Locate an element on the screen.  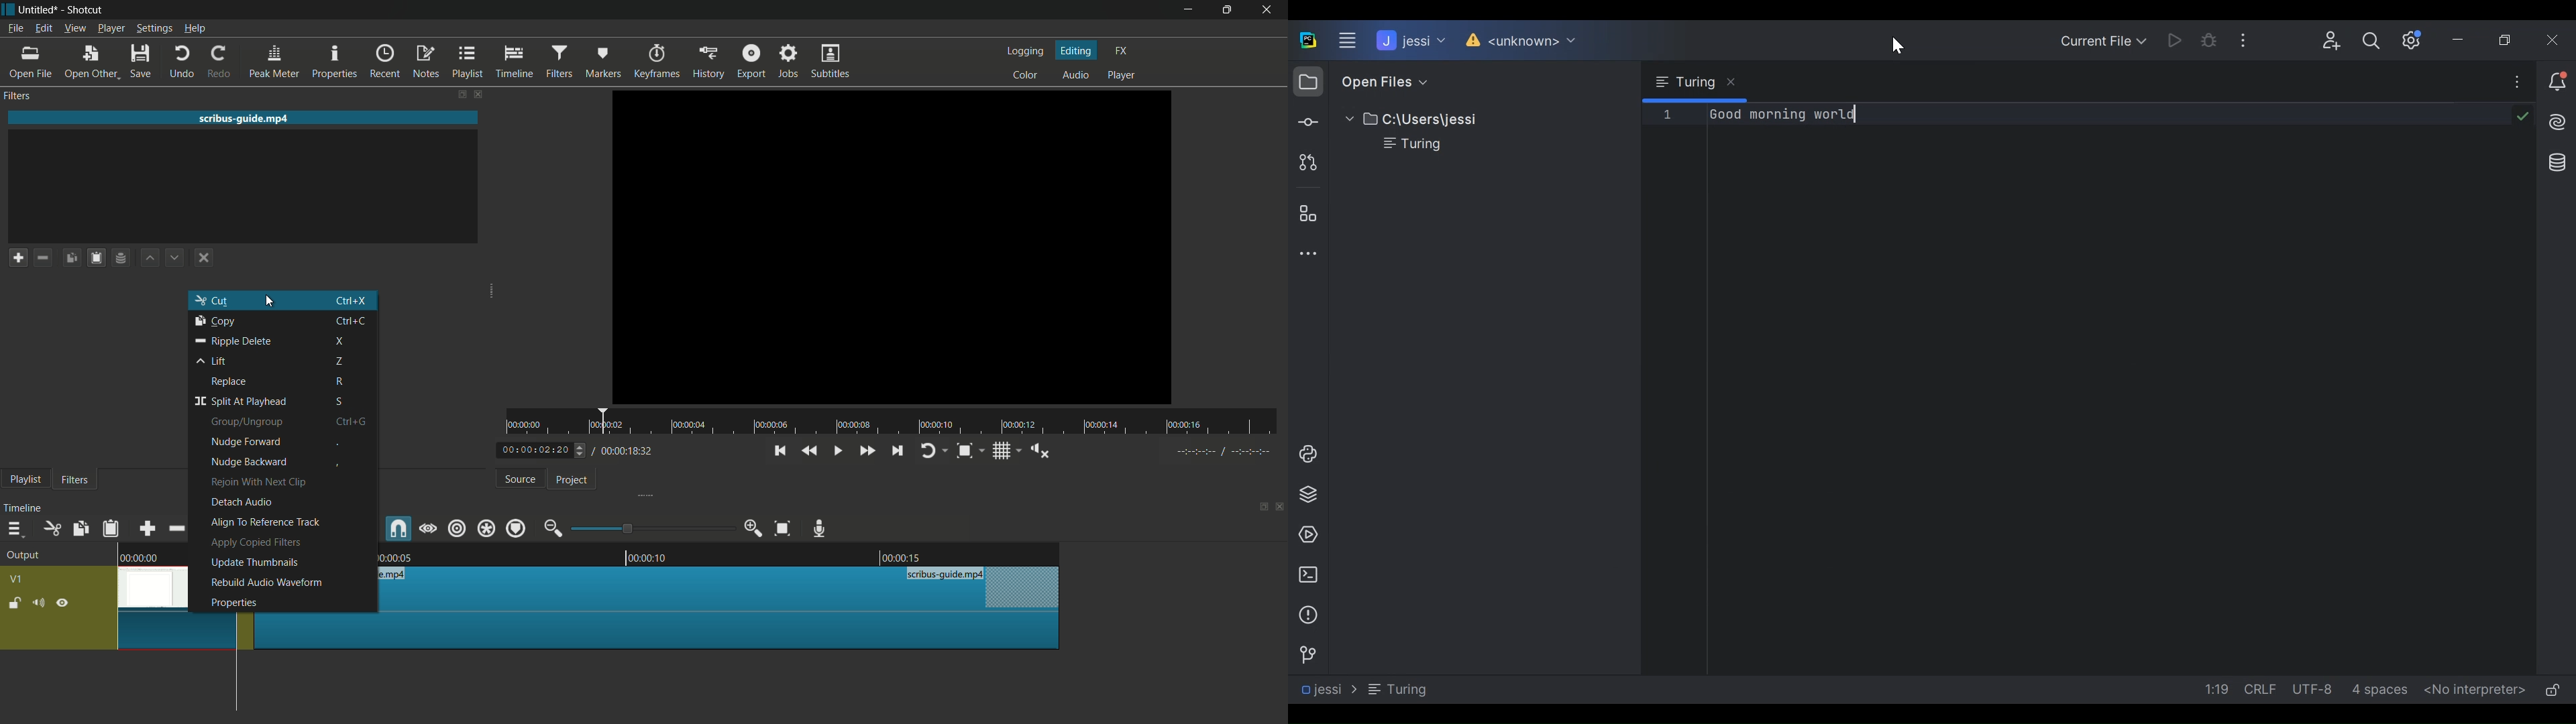
split at playhead is located at coordinates (239, 402).